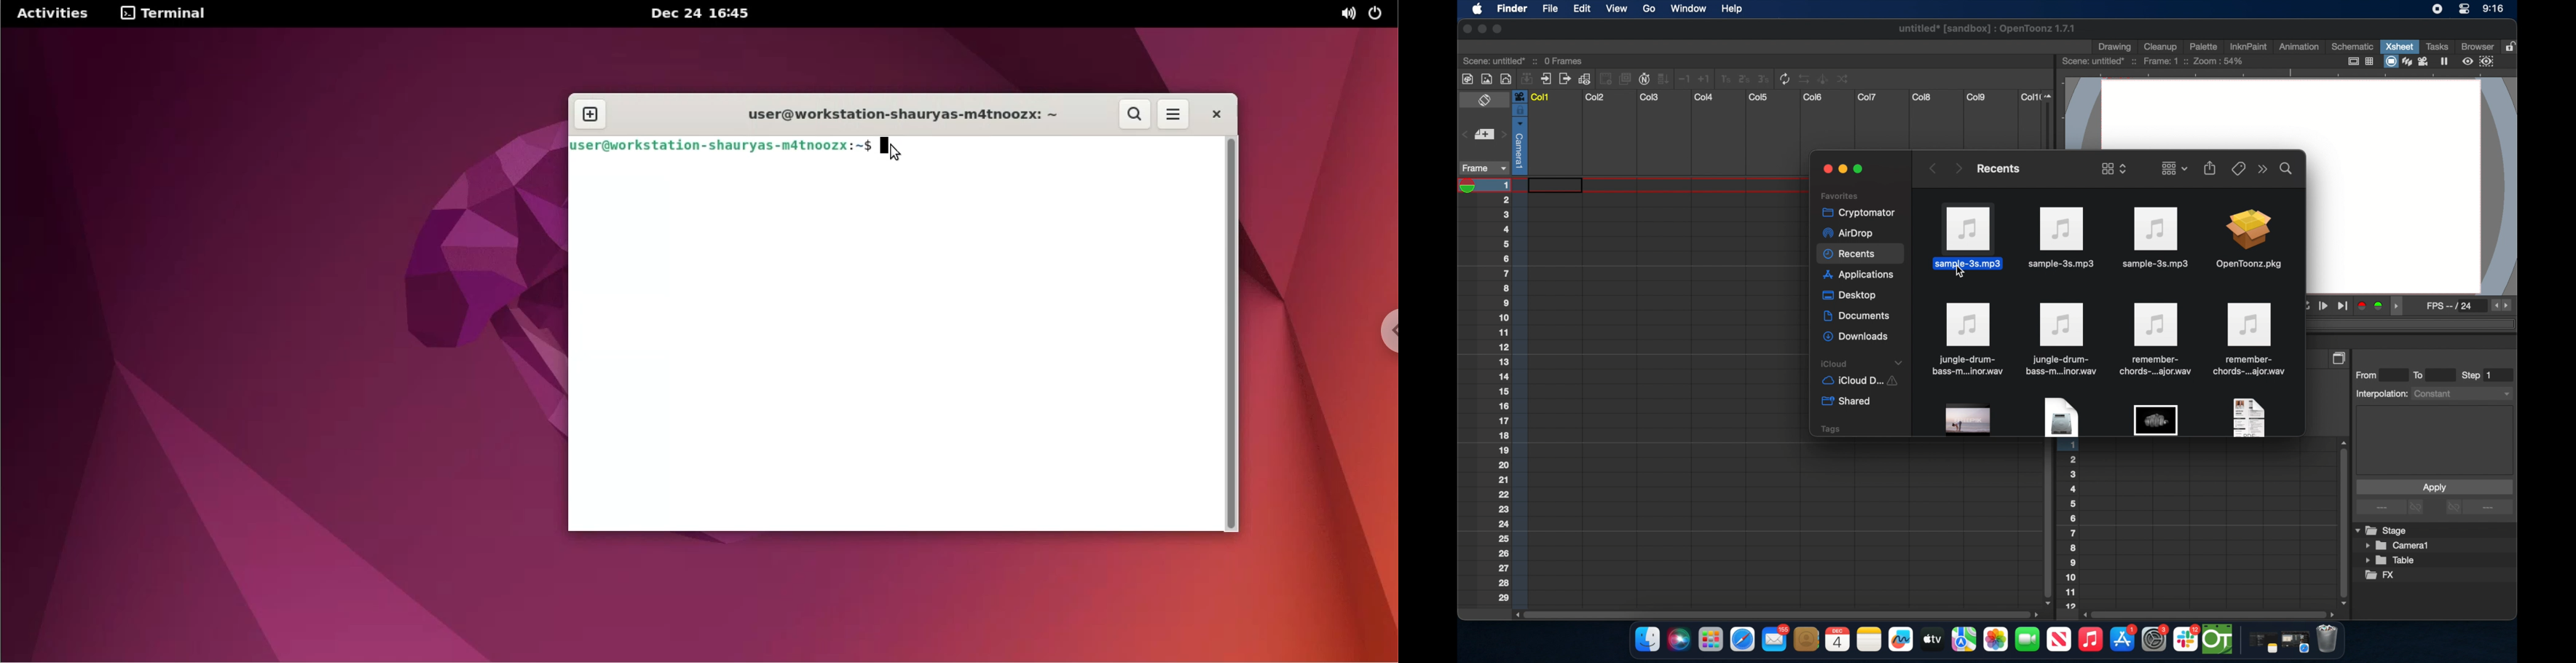 This screenshot has width=2576, height=672. I want to click on package icon, so click(2248, 241).